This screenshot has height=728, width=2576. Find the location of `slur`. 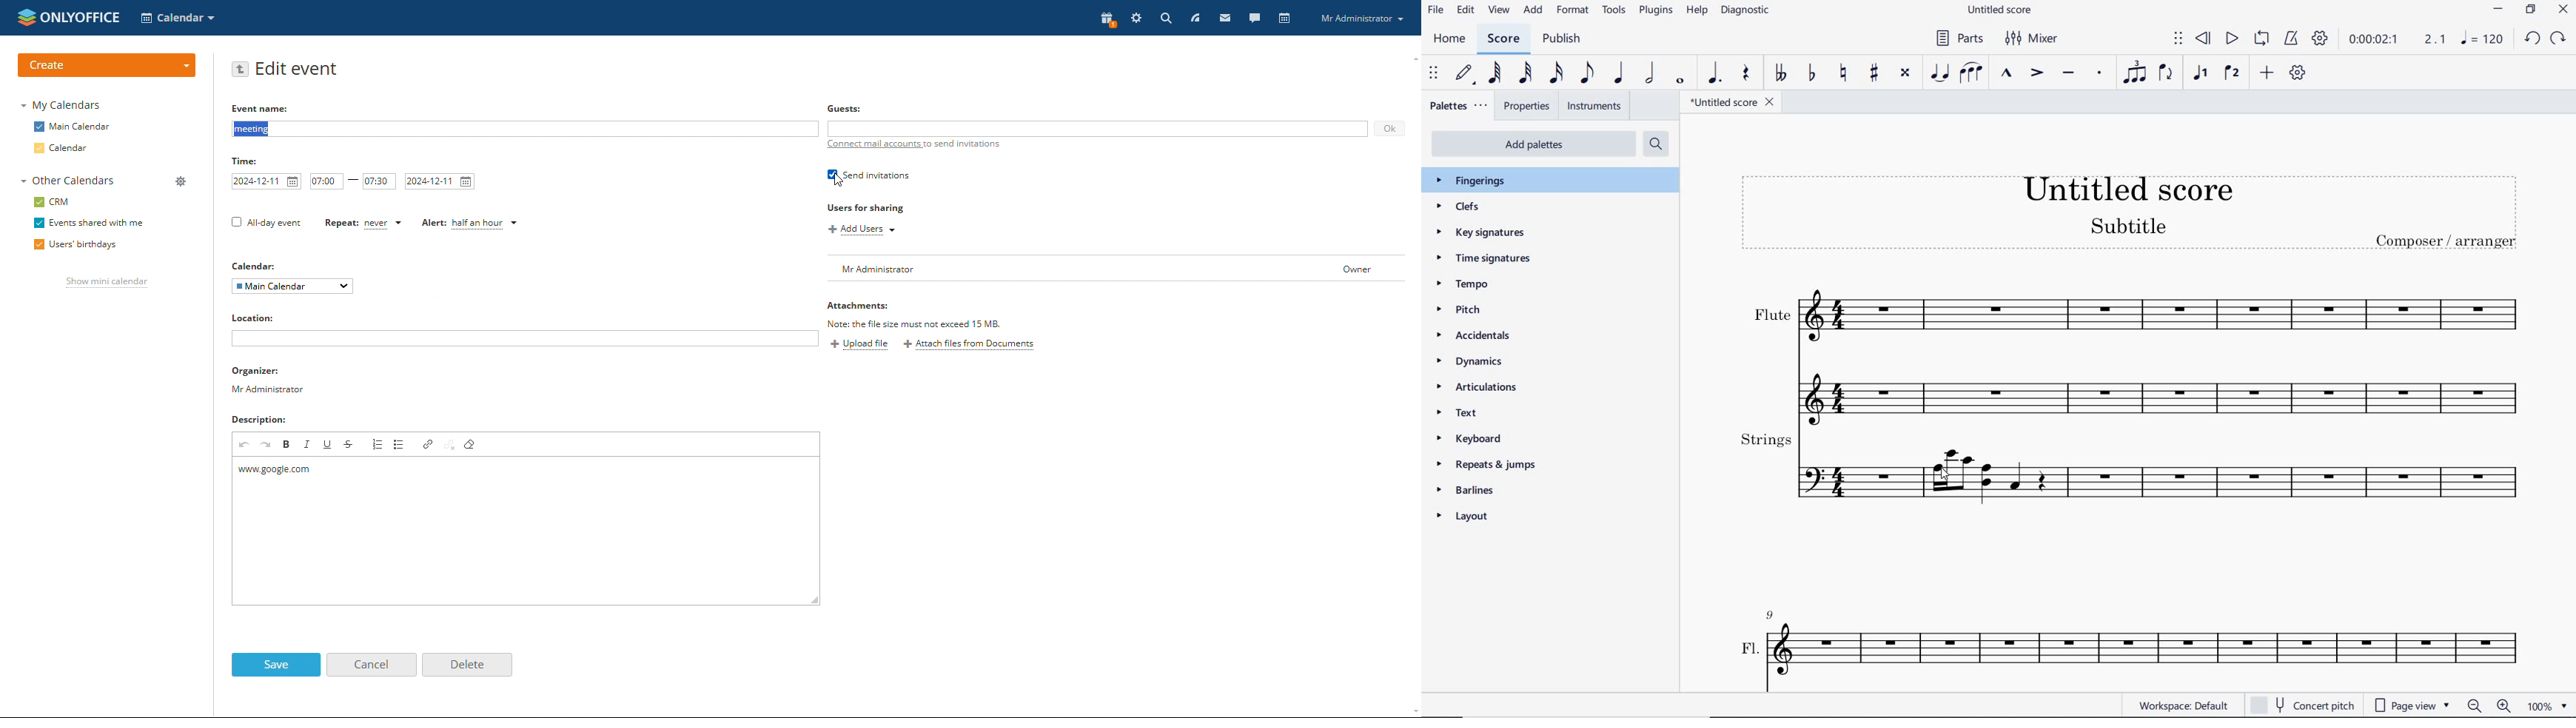

slur is located at coordinates (1970, 74).